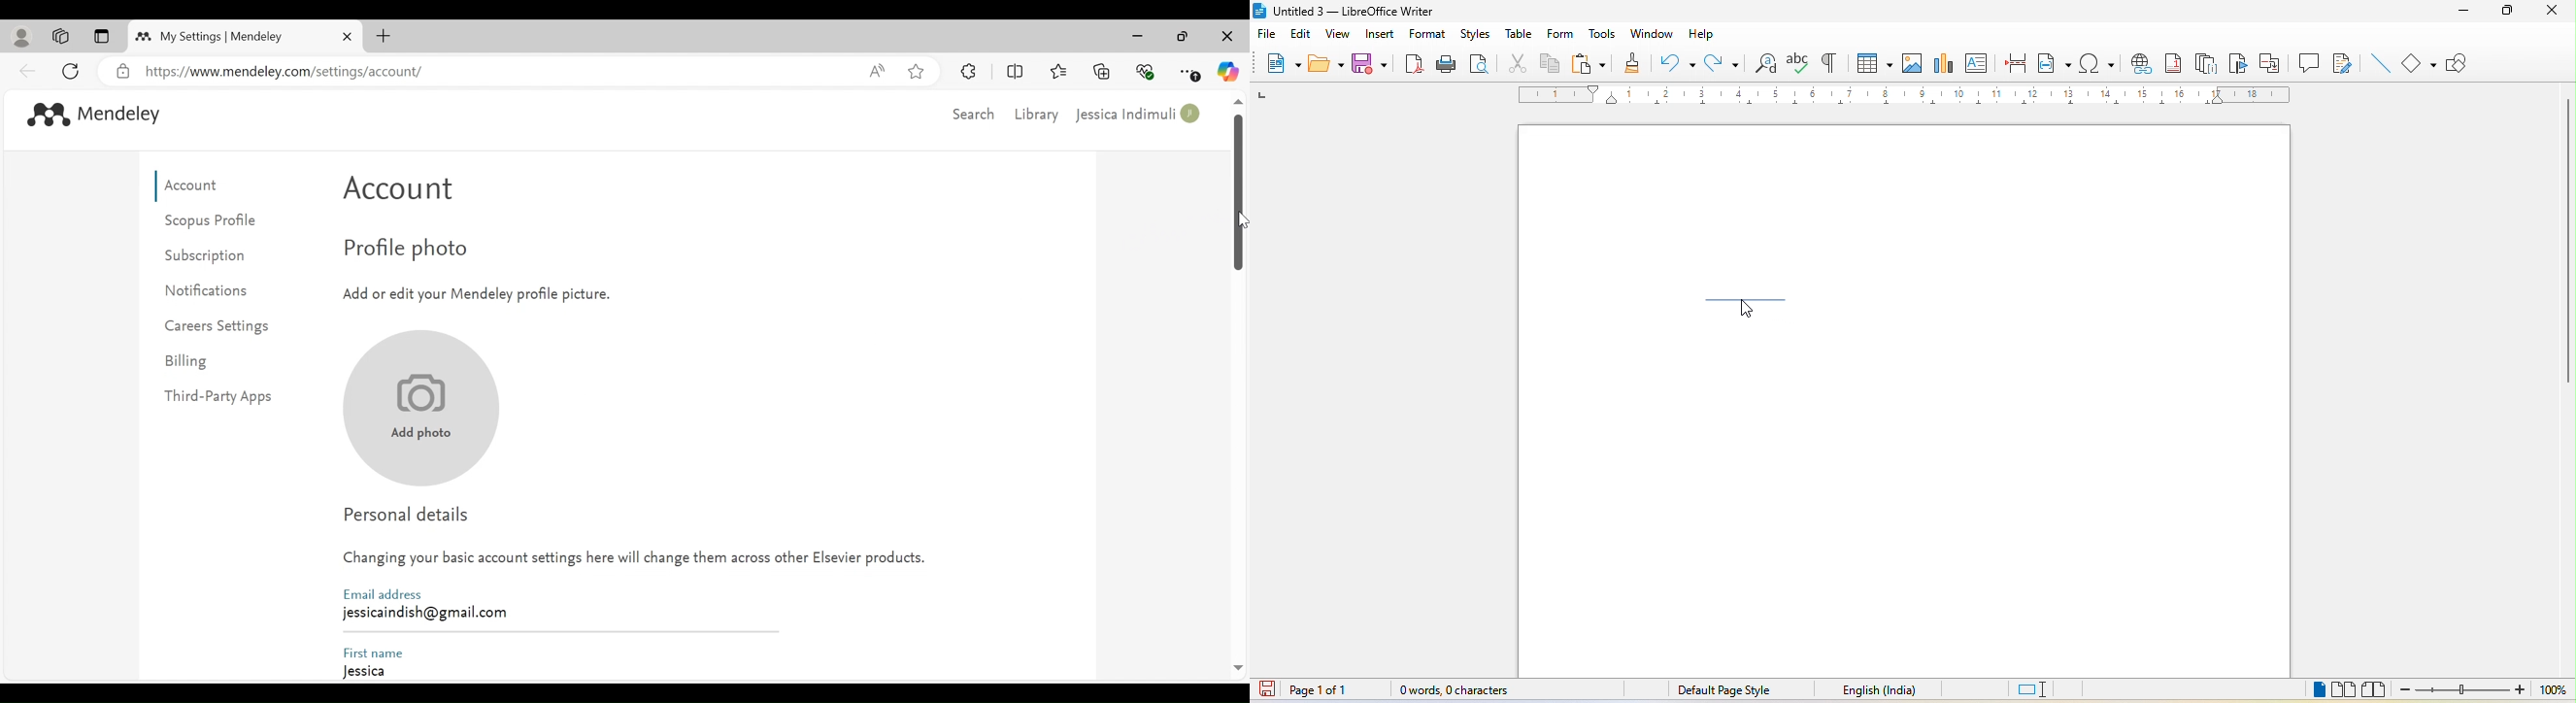 This screenshot has width=2576, height=728. Describe the element at coordinates (1146, 70) in the screenshot. I see `Browser Essentials` at that location.